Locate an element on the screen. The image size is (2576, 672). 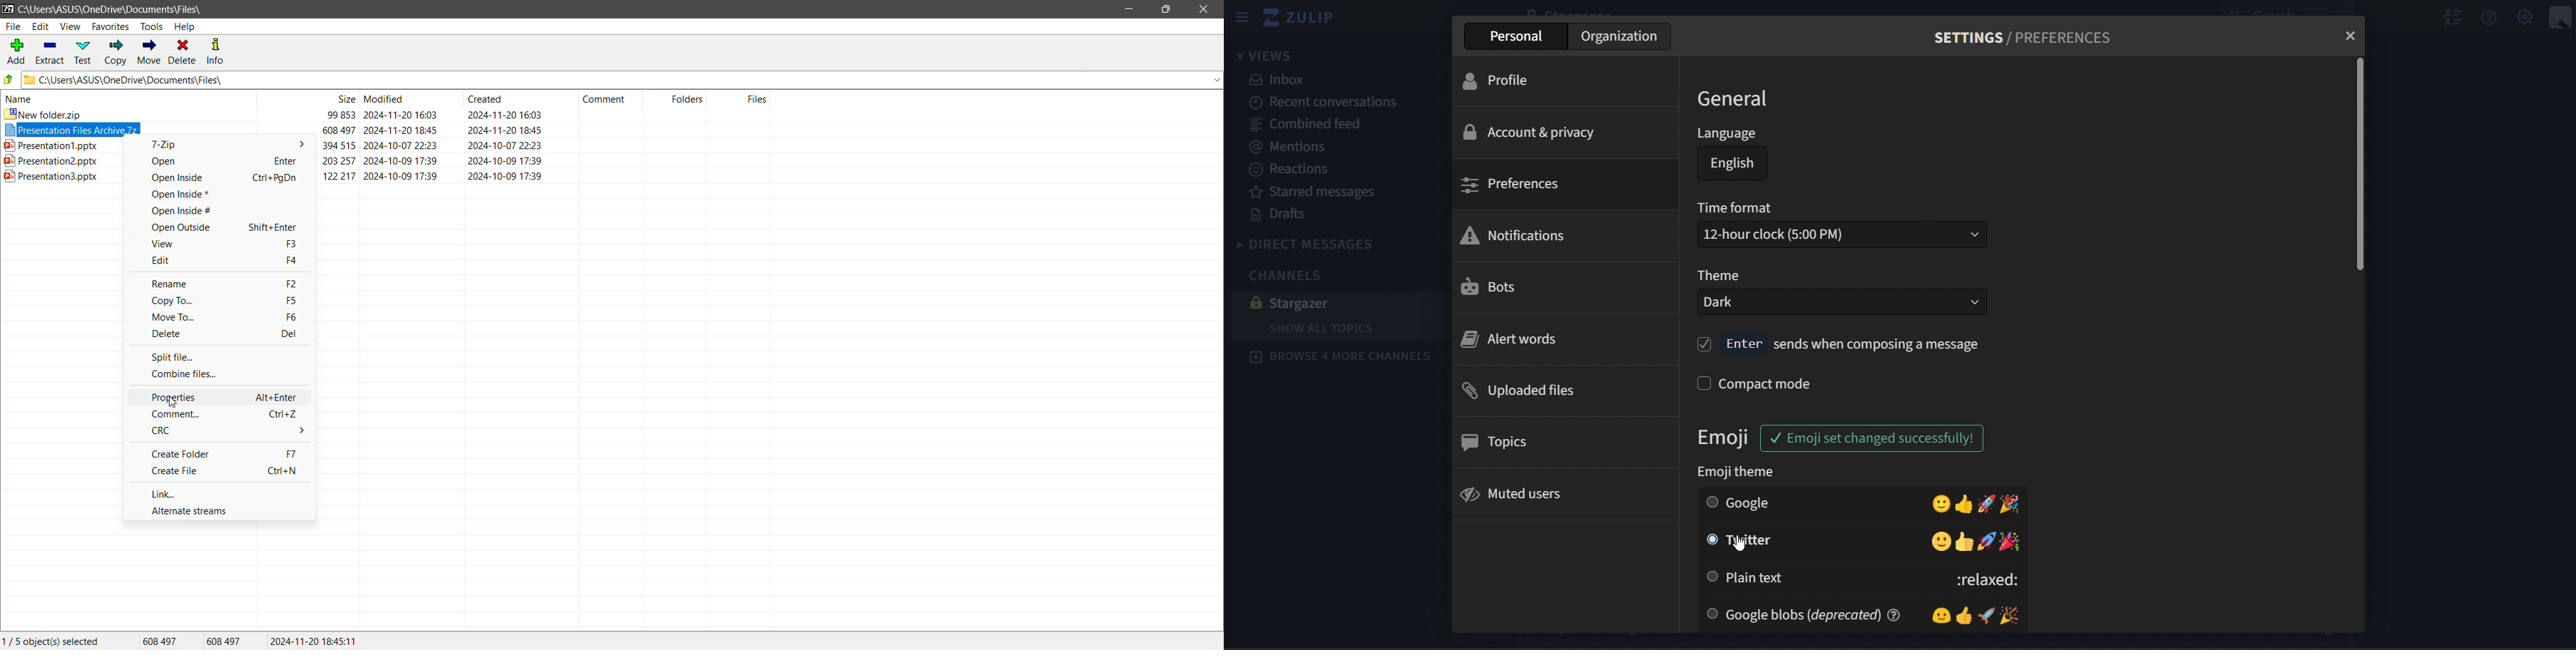
ppt3 is located at coordinates (545, 179).